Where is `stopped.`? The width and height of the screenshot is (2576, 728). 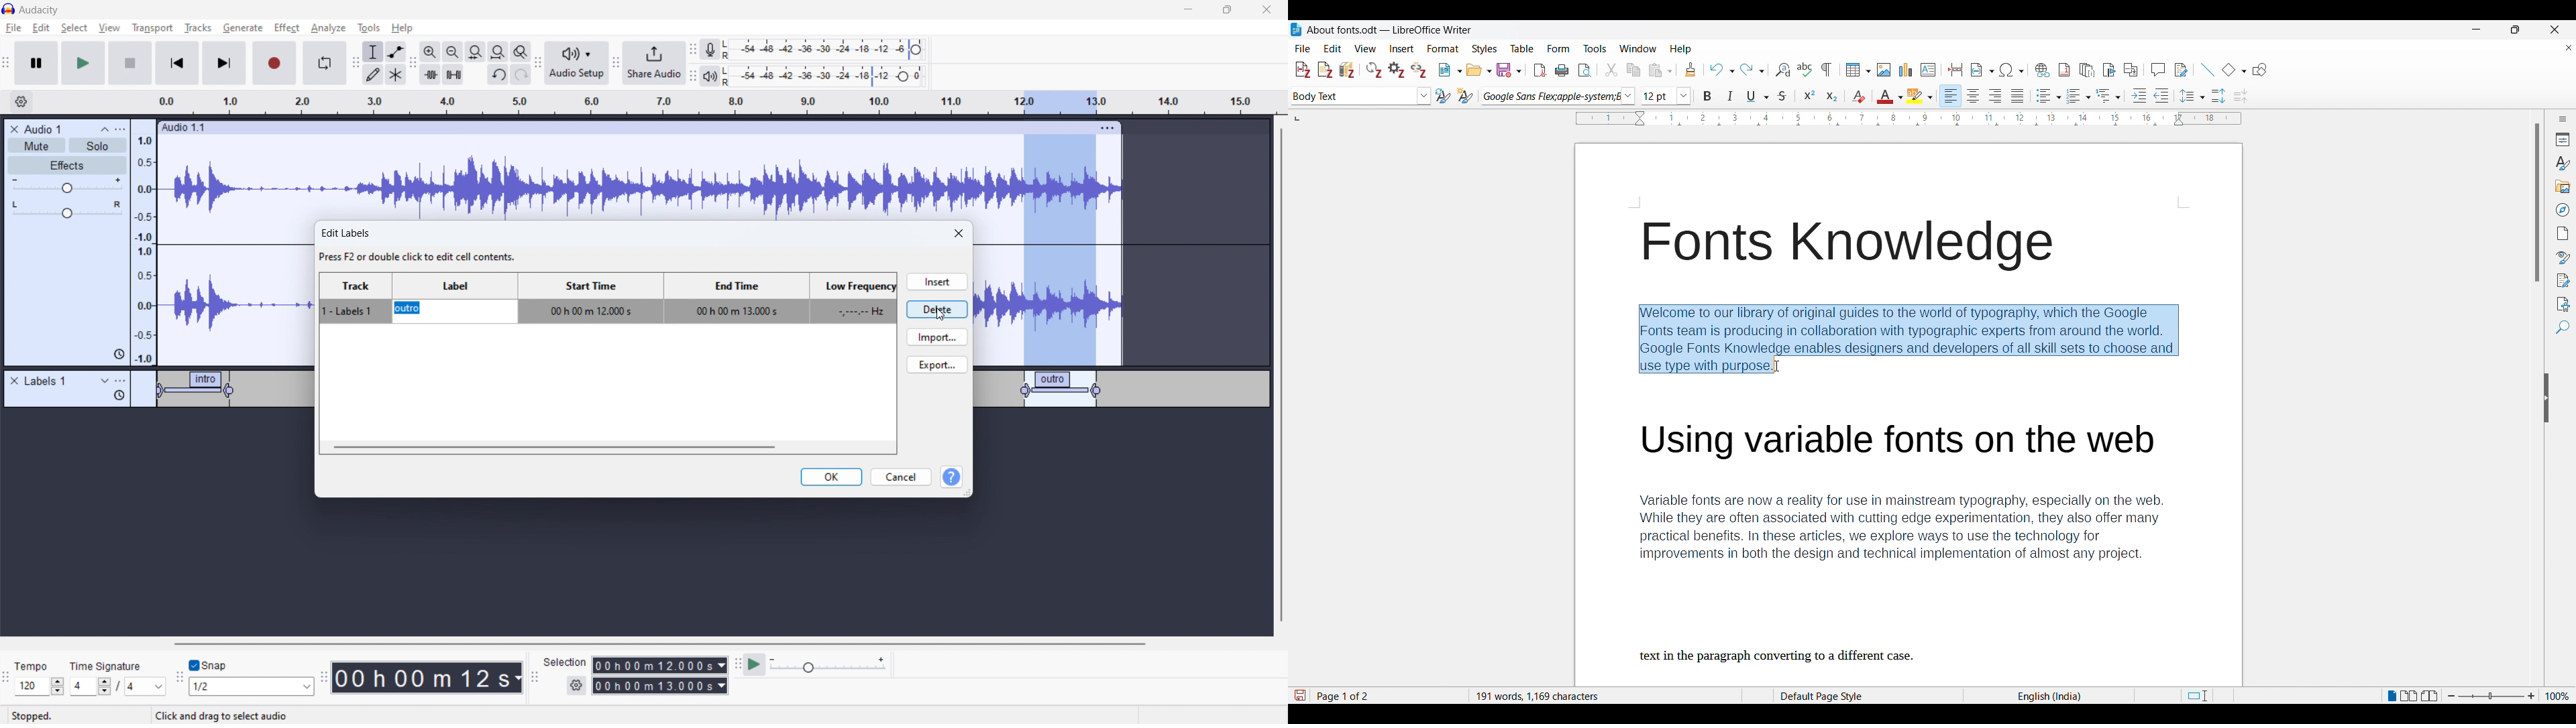 stopped. is located at coordinates (40, 715).